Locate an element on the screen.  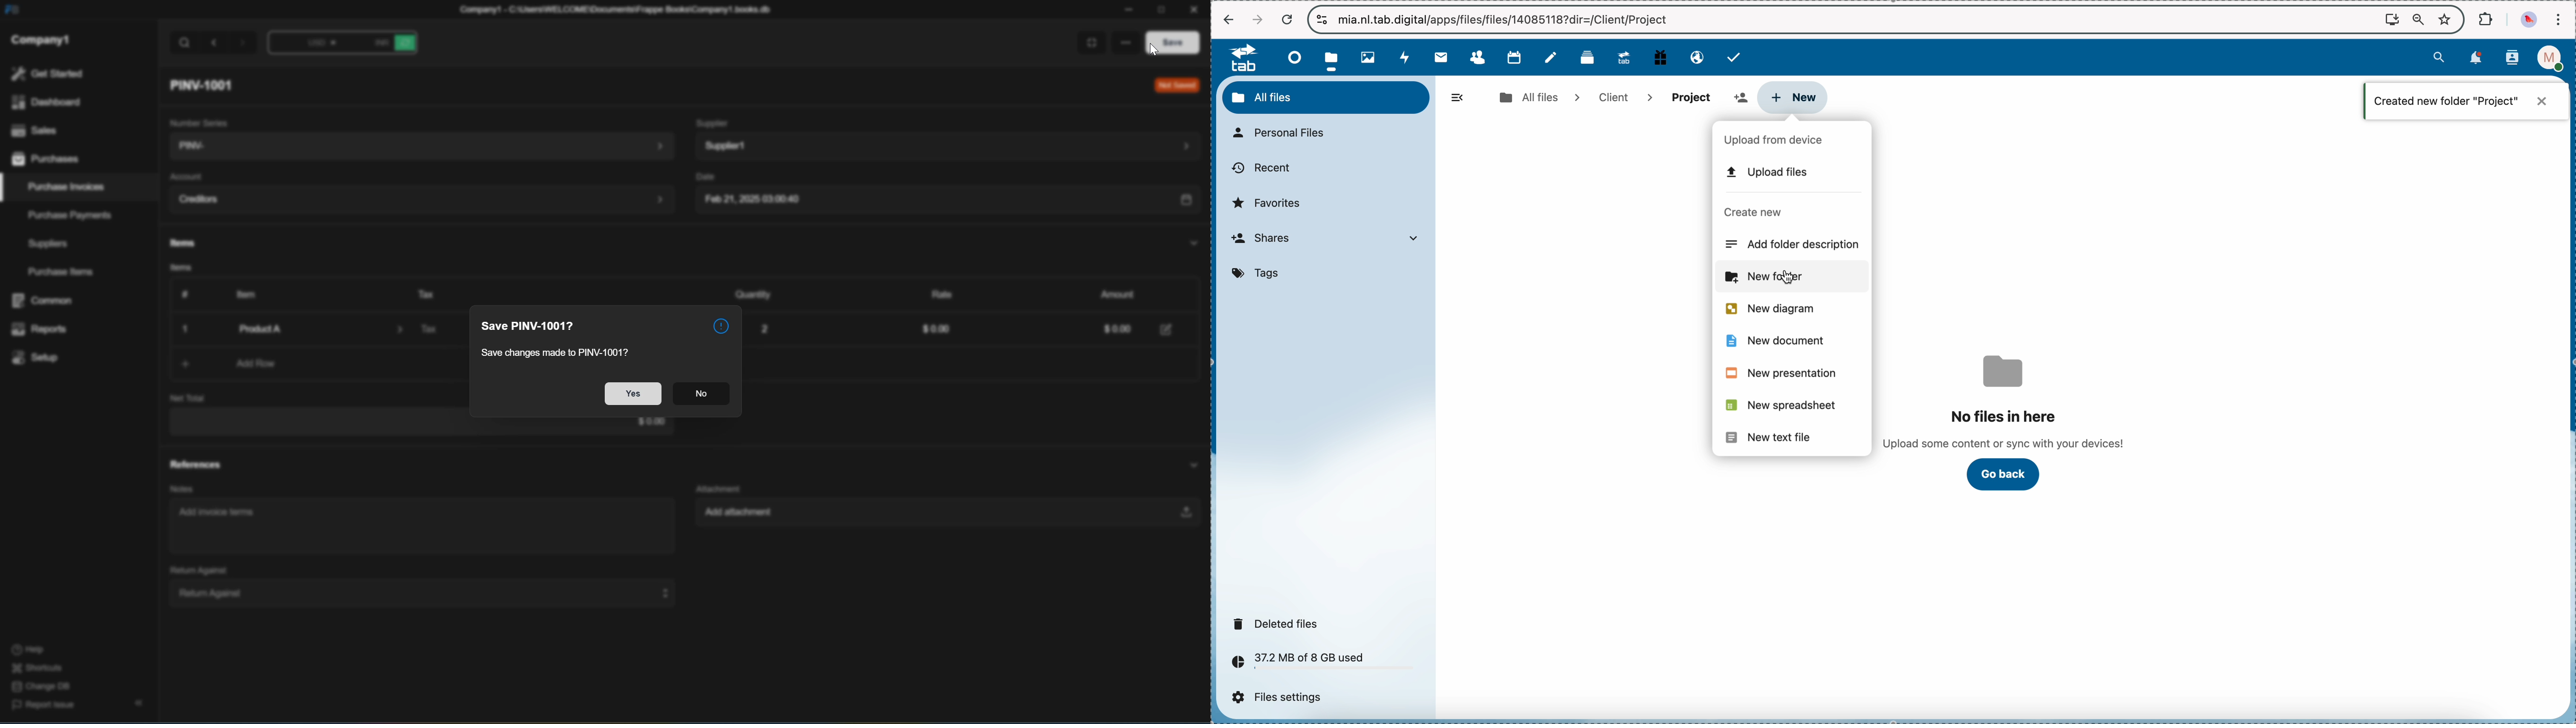
Item is located at coordinates (242, 294).